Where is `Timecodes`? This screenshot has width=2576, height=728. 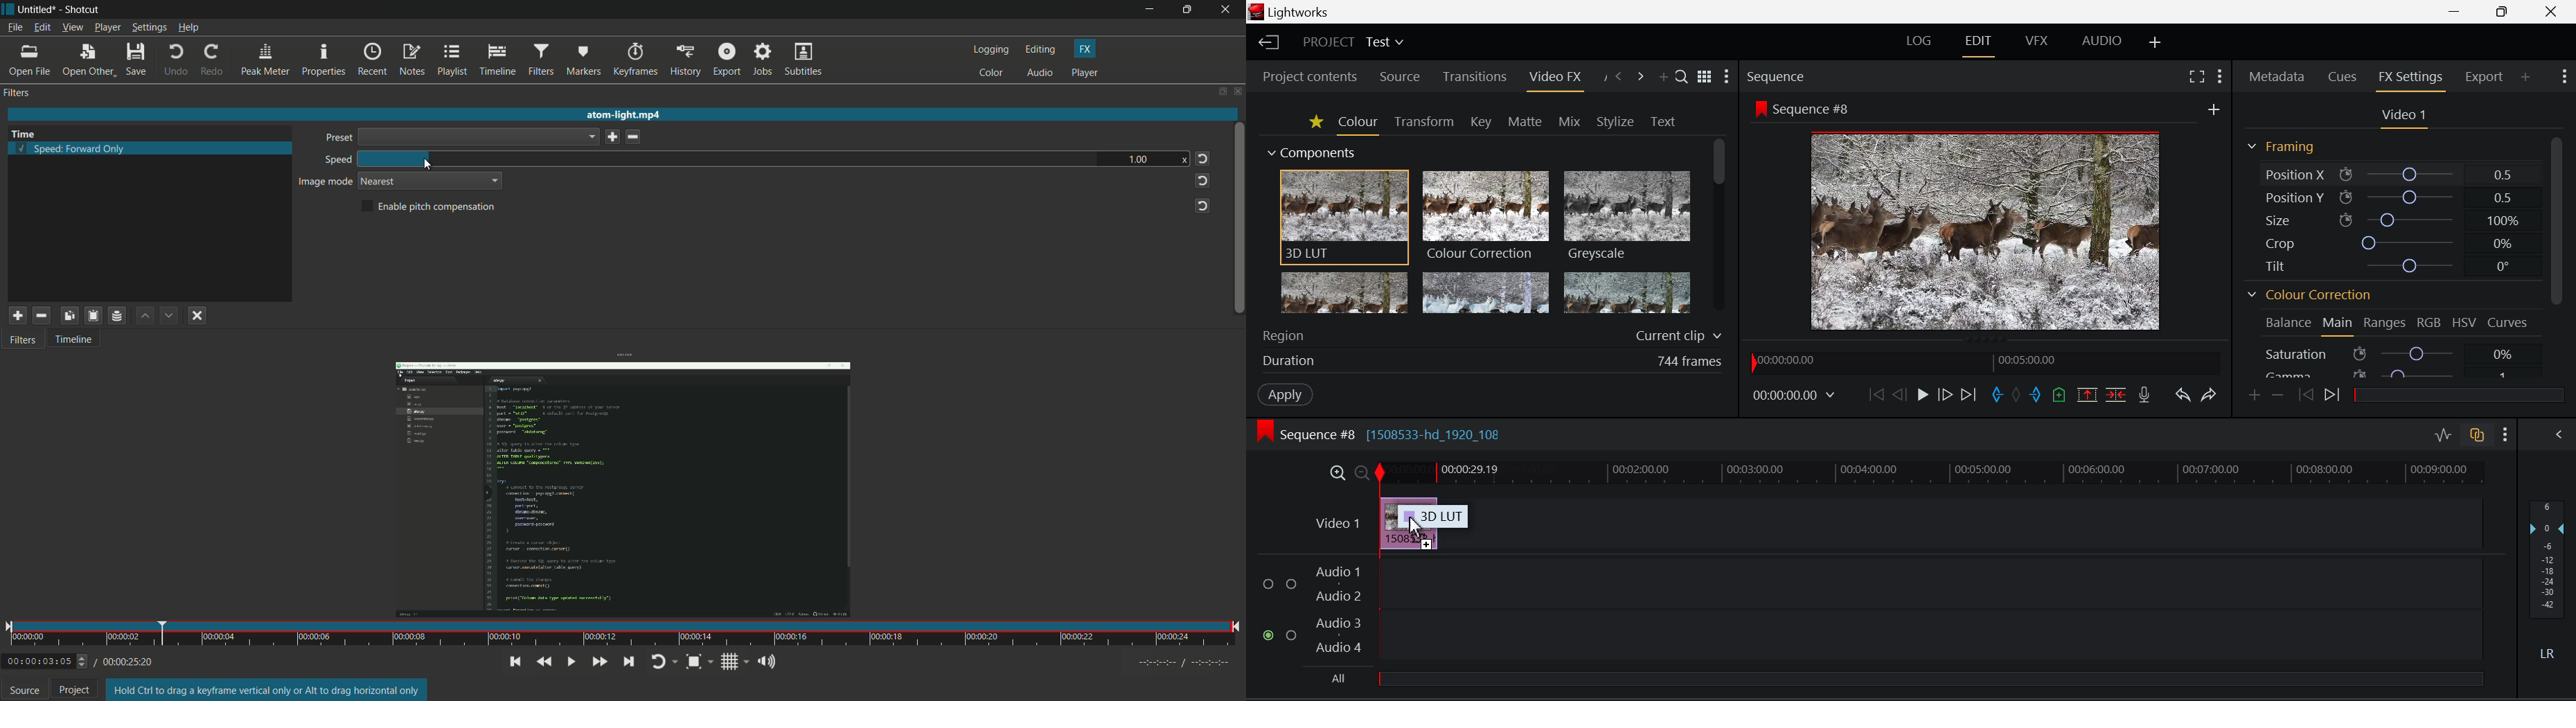
Timecodes is located at coordinates (1170, 661).